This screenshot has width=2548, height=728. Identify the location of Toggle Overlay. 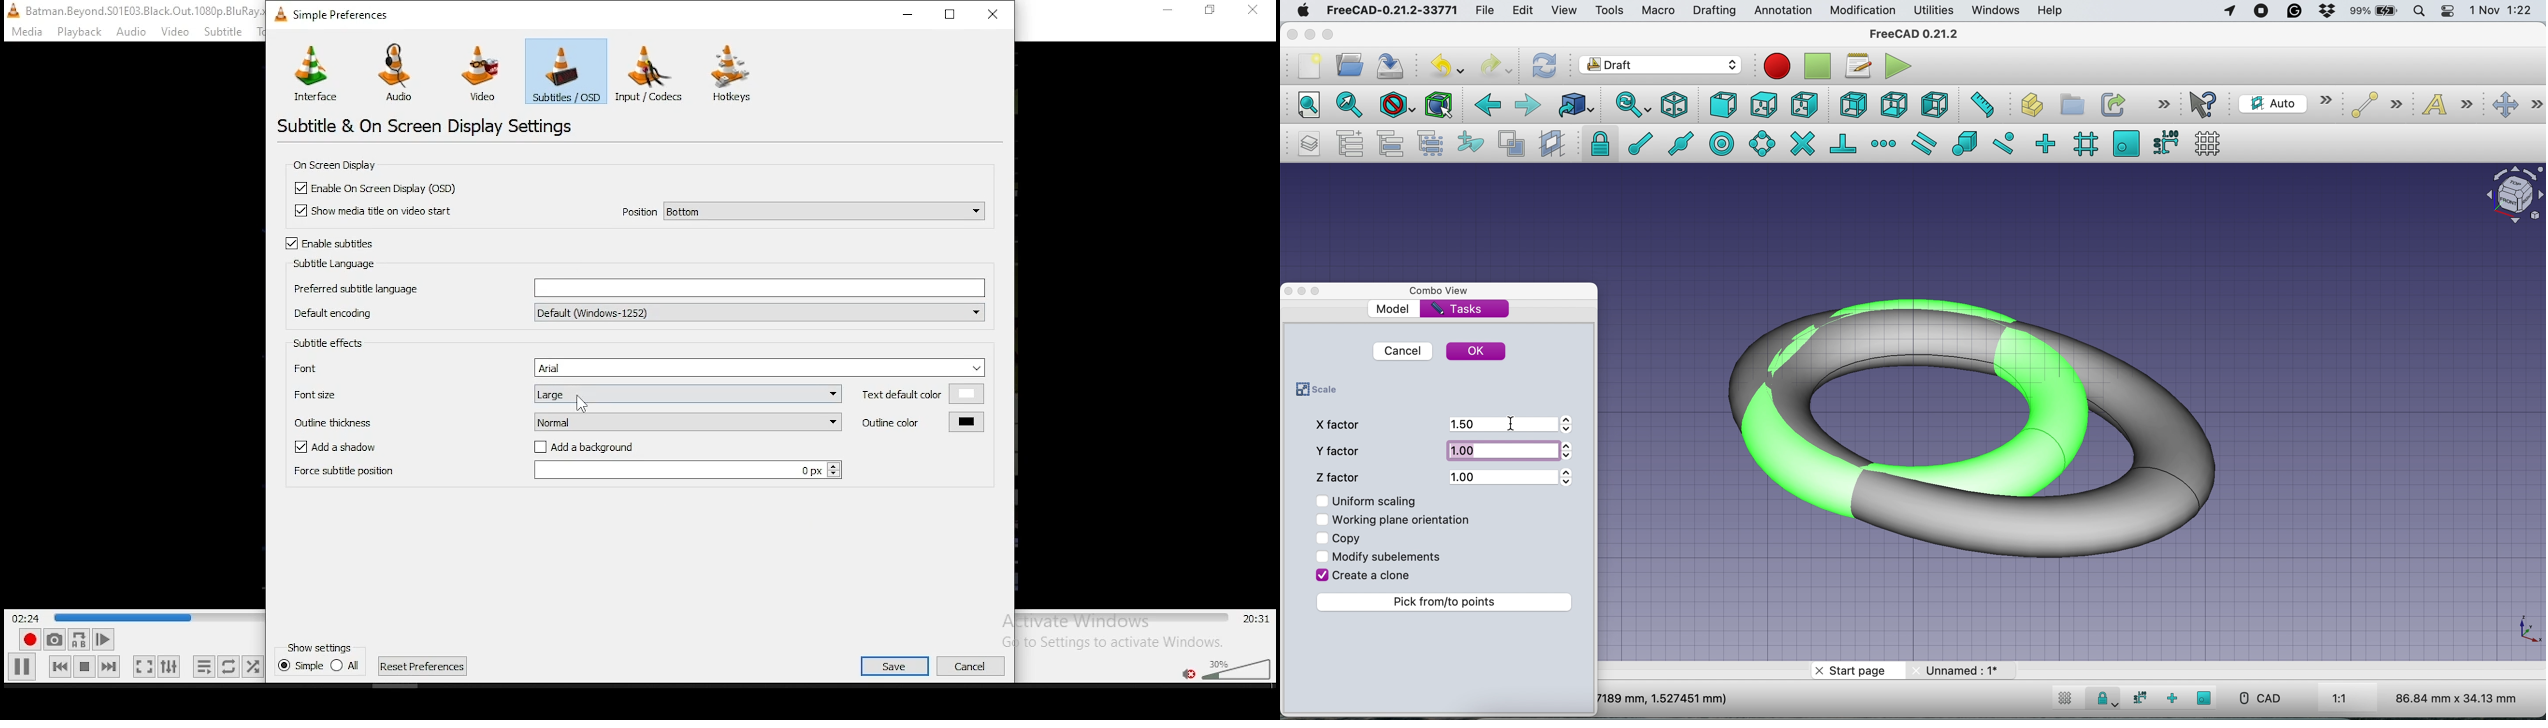
(1320, 291).